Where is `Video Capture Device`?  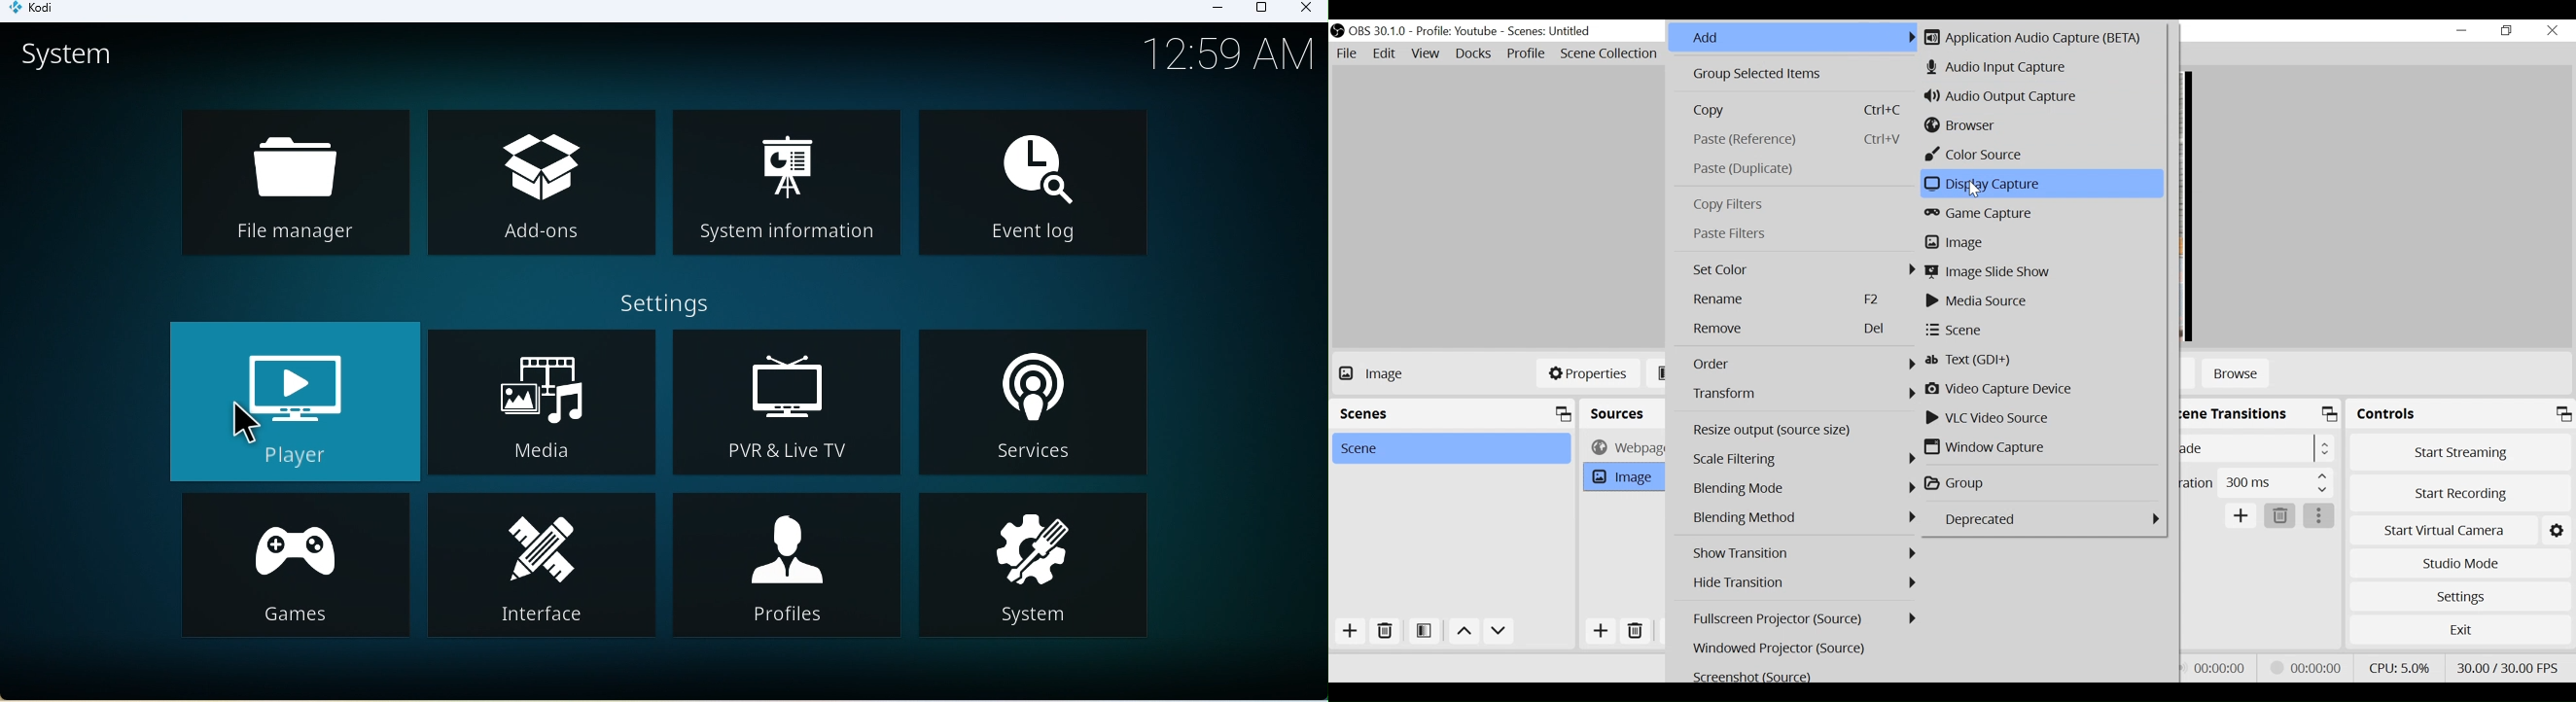 Video Capture Device is located at coordinates (2042, 389).